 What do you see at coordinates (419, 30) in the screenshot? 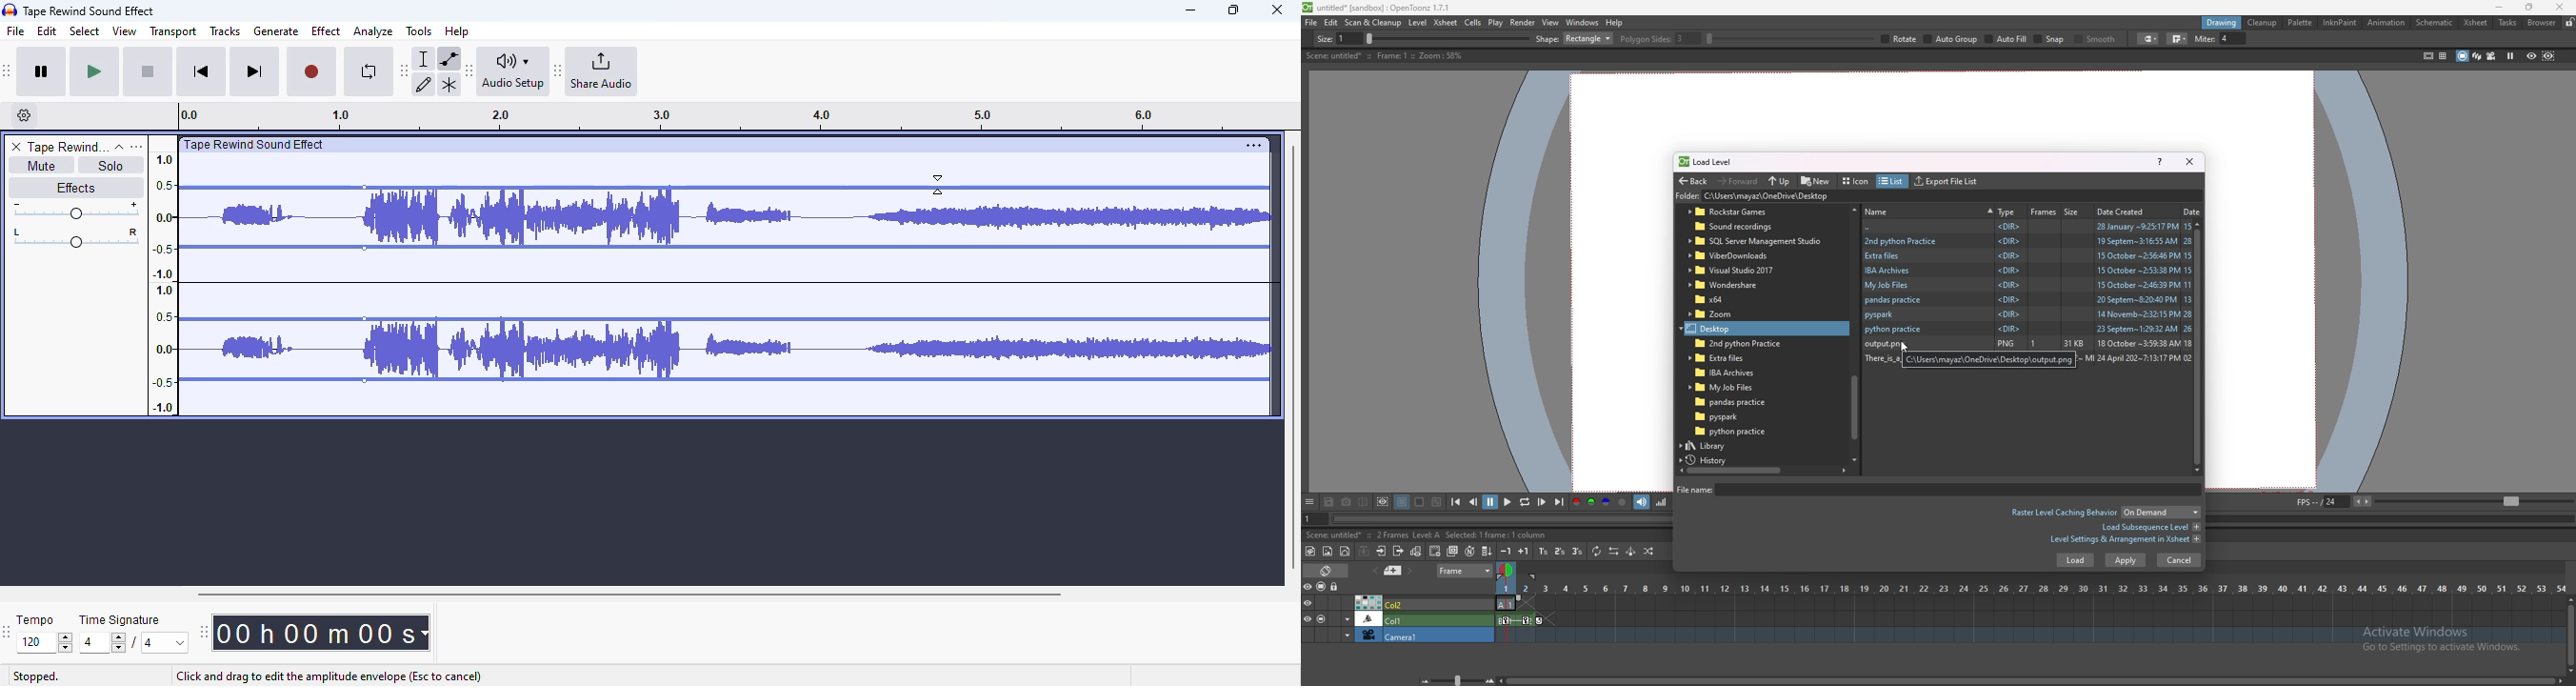
I see `tools` at bounding box center [419, 30].